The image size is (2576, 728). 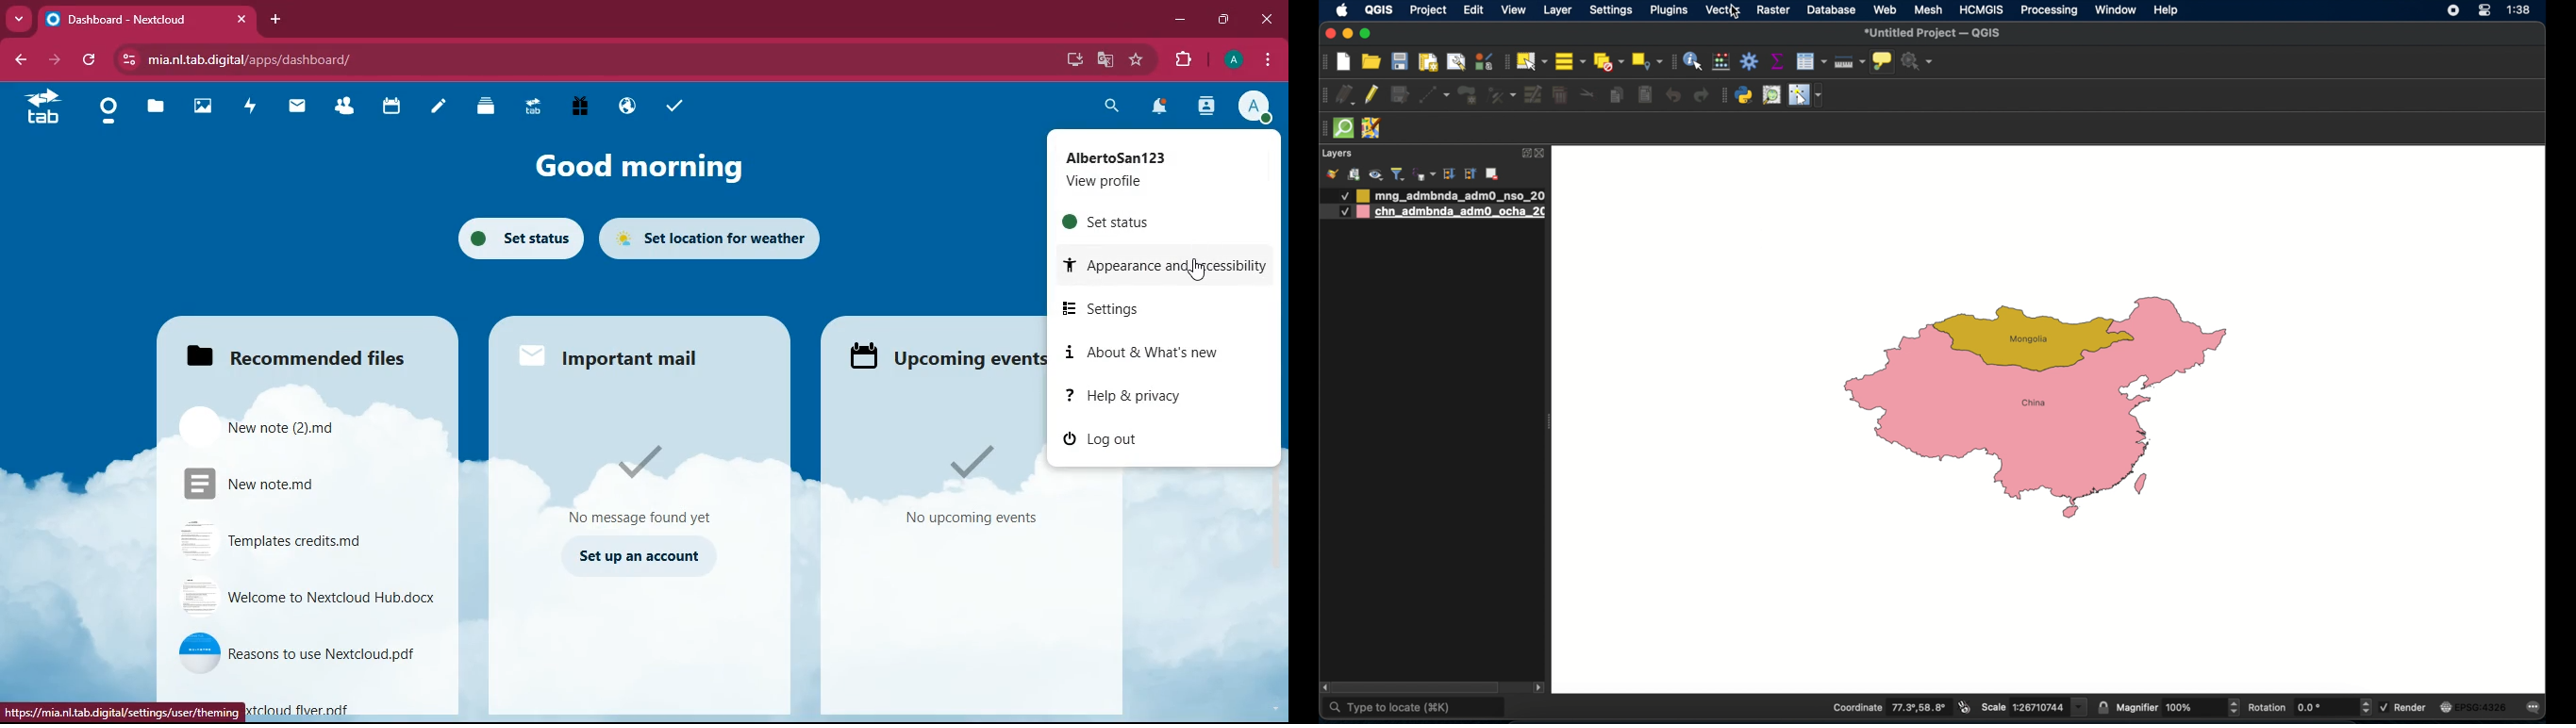 What do you see at coordinates (42, 107) in the screenshot?
I see `tab` at bounding box center [42, 107].